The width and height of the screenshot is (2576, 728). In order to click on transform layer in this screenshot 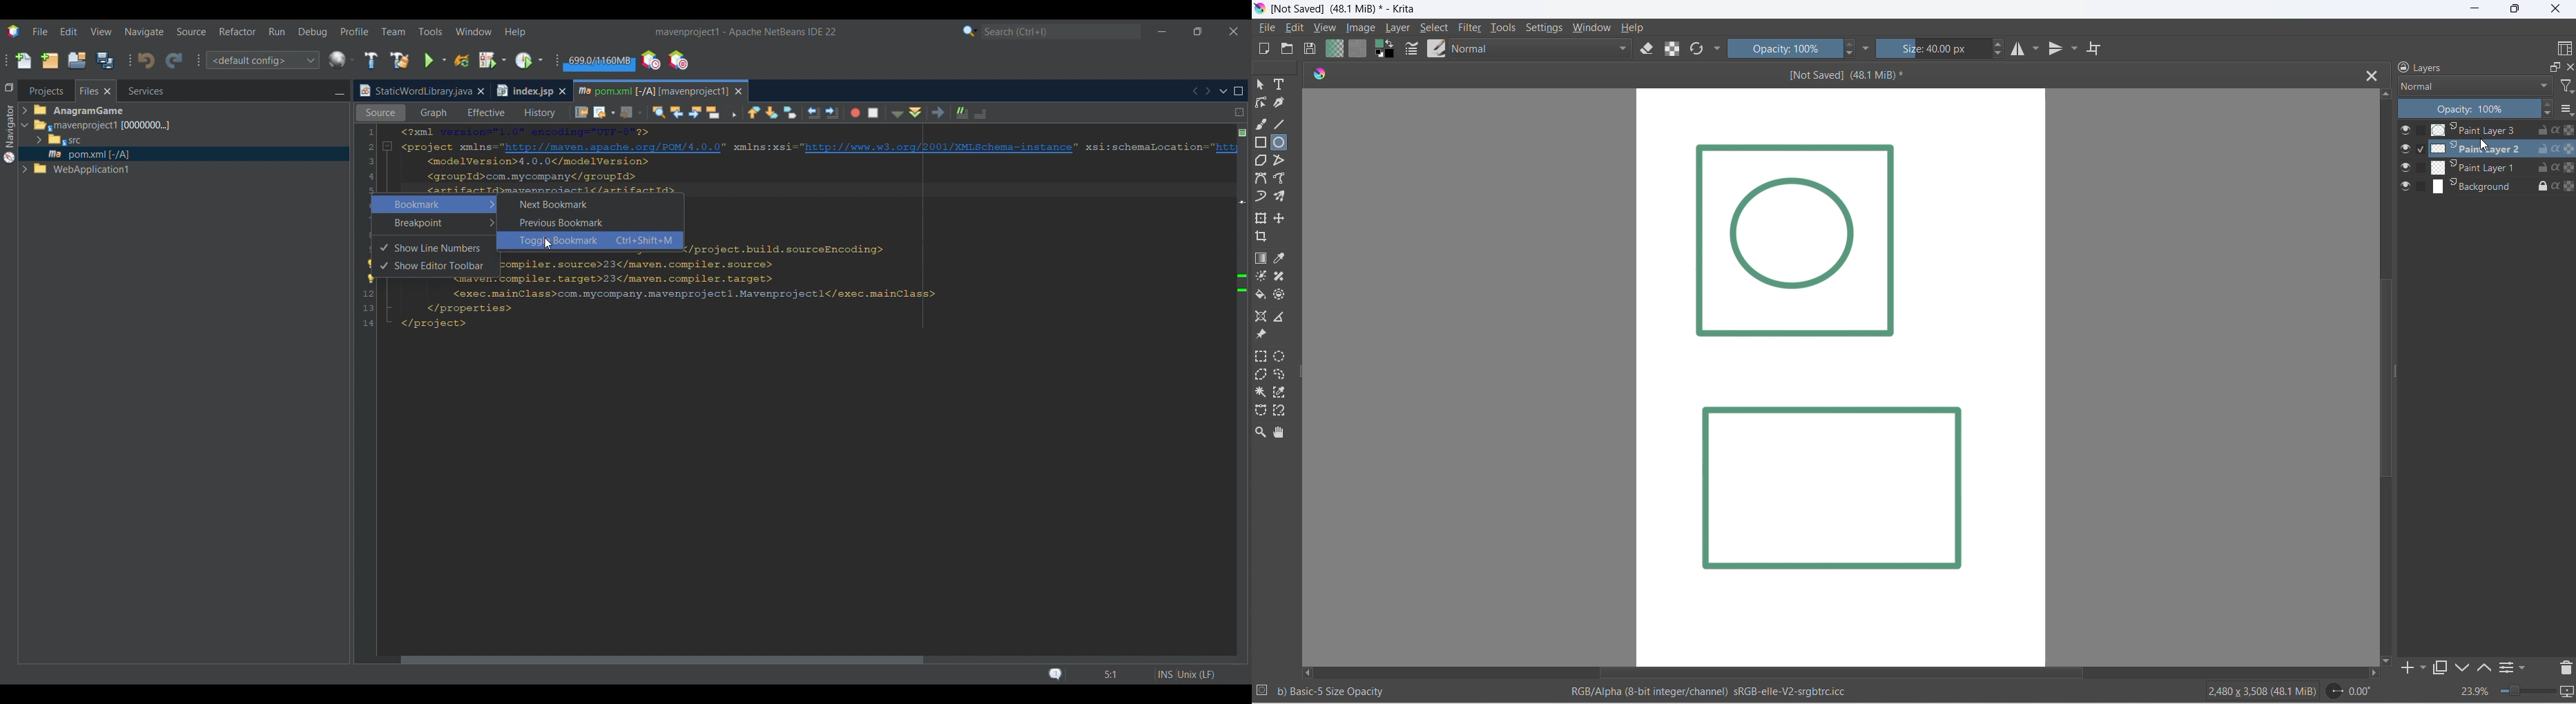, I will do `click(1261, 217)`.